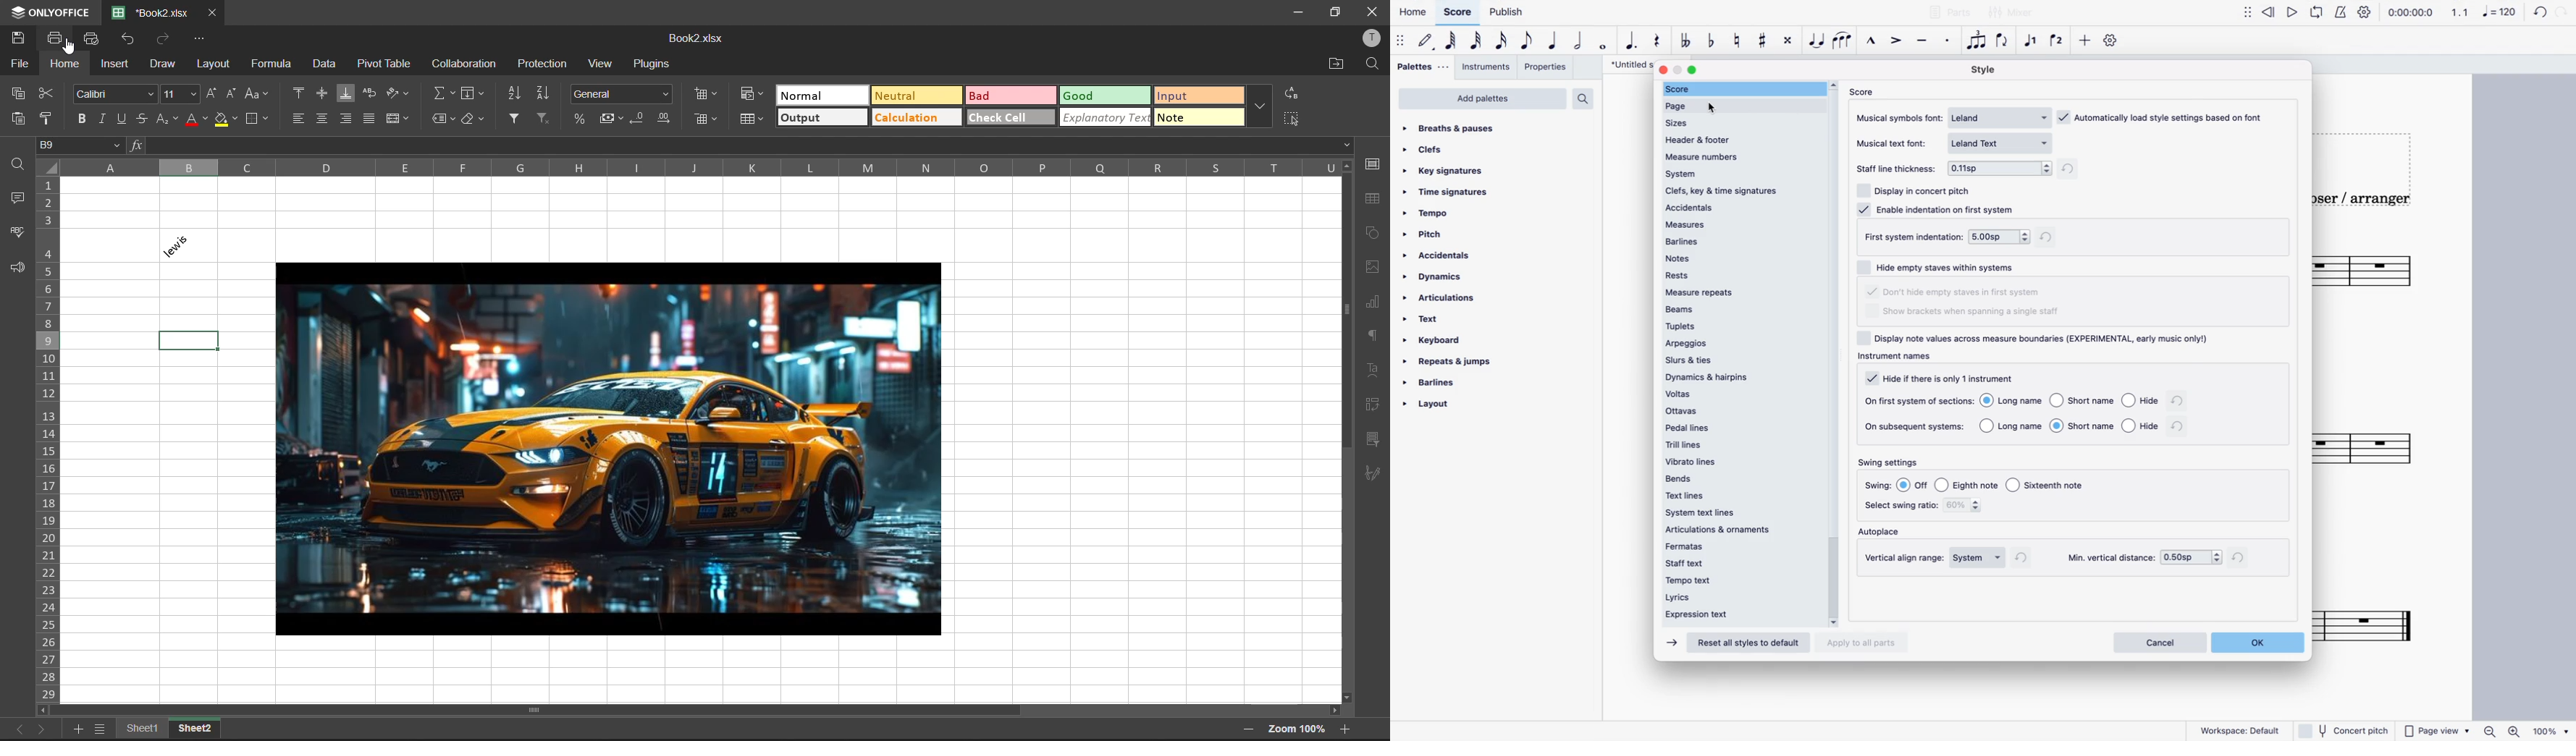 This screenshot has width=2576, height=756. What do you see at coordinates (1453, 361) in the screenshot?
I see `repeats & jumps` at bounding box center [1453, 361].